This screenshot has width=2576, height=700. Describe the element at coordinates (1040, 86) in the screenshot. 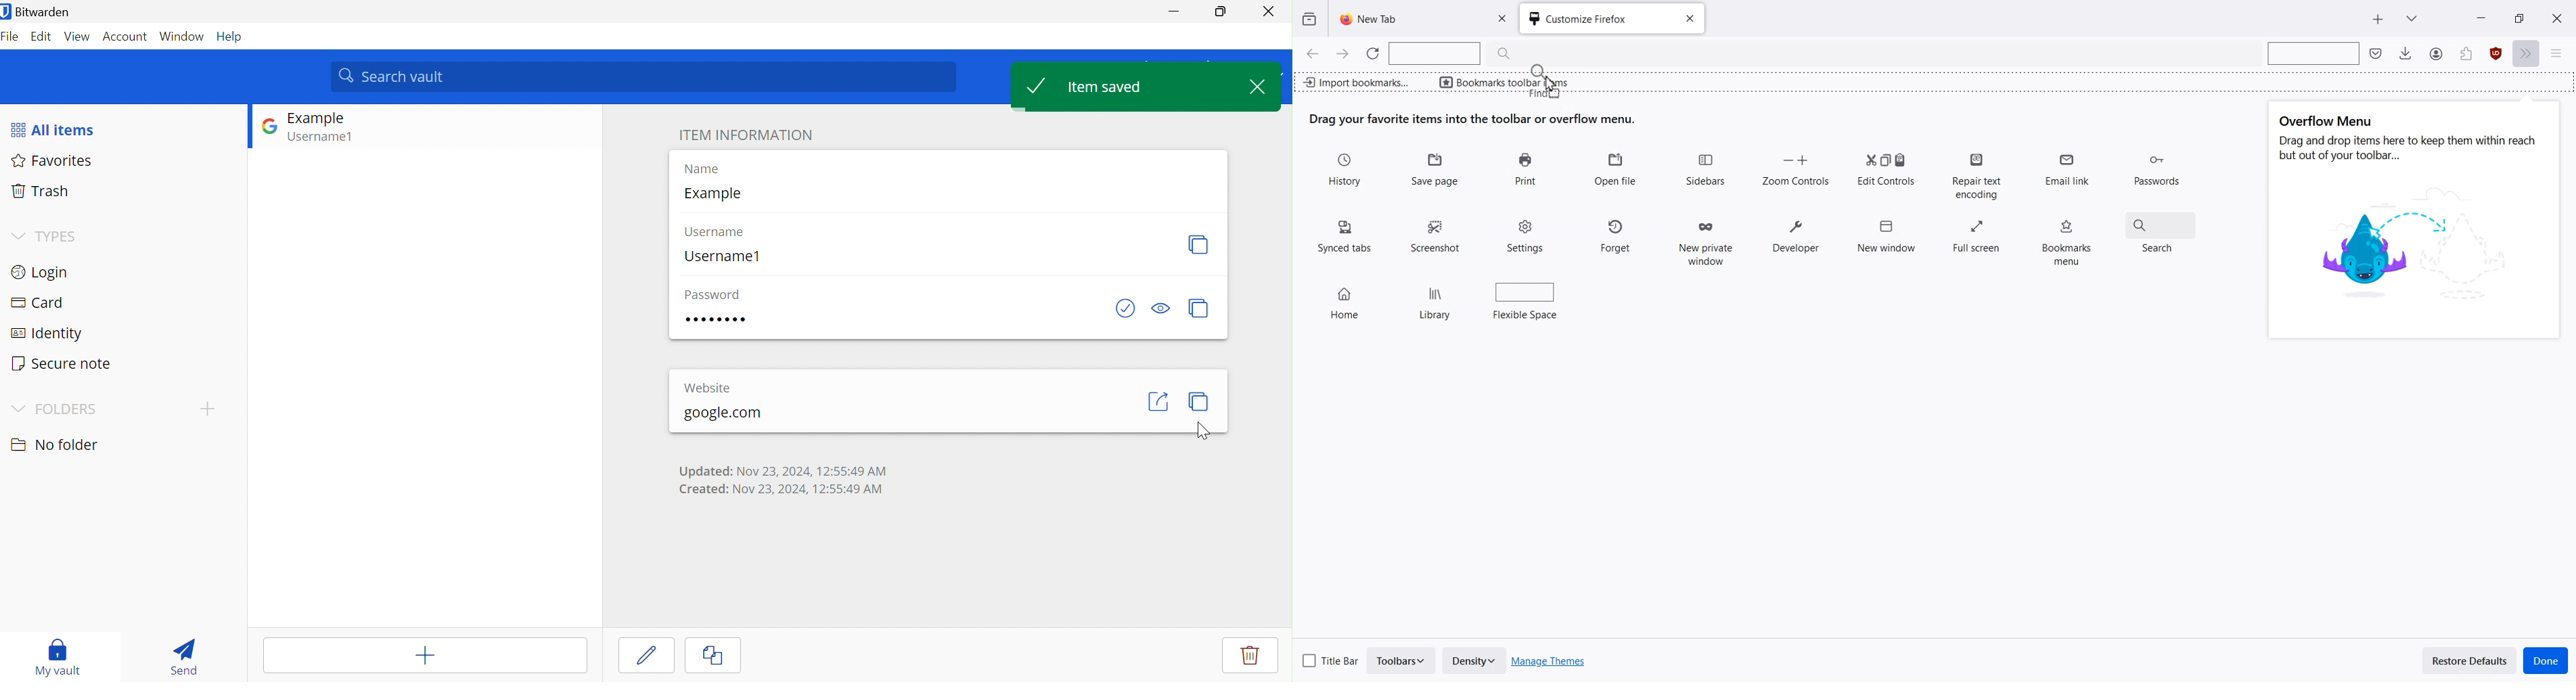

I see `Tick mark` at that location.